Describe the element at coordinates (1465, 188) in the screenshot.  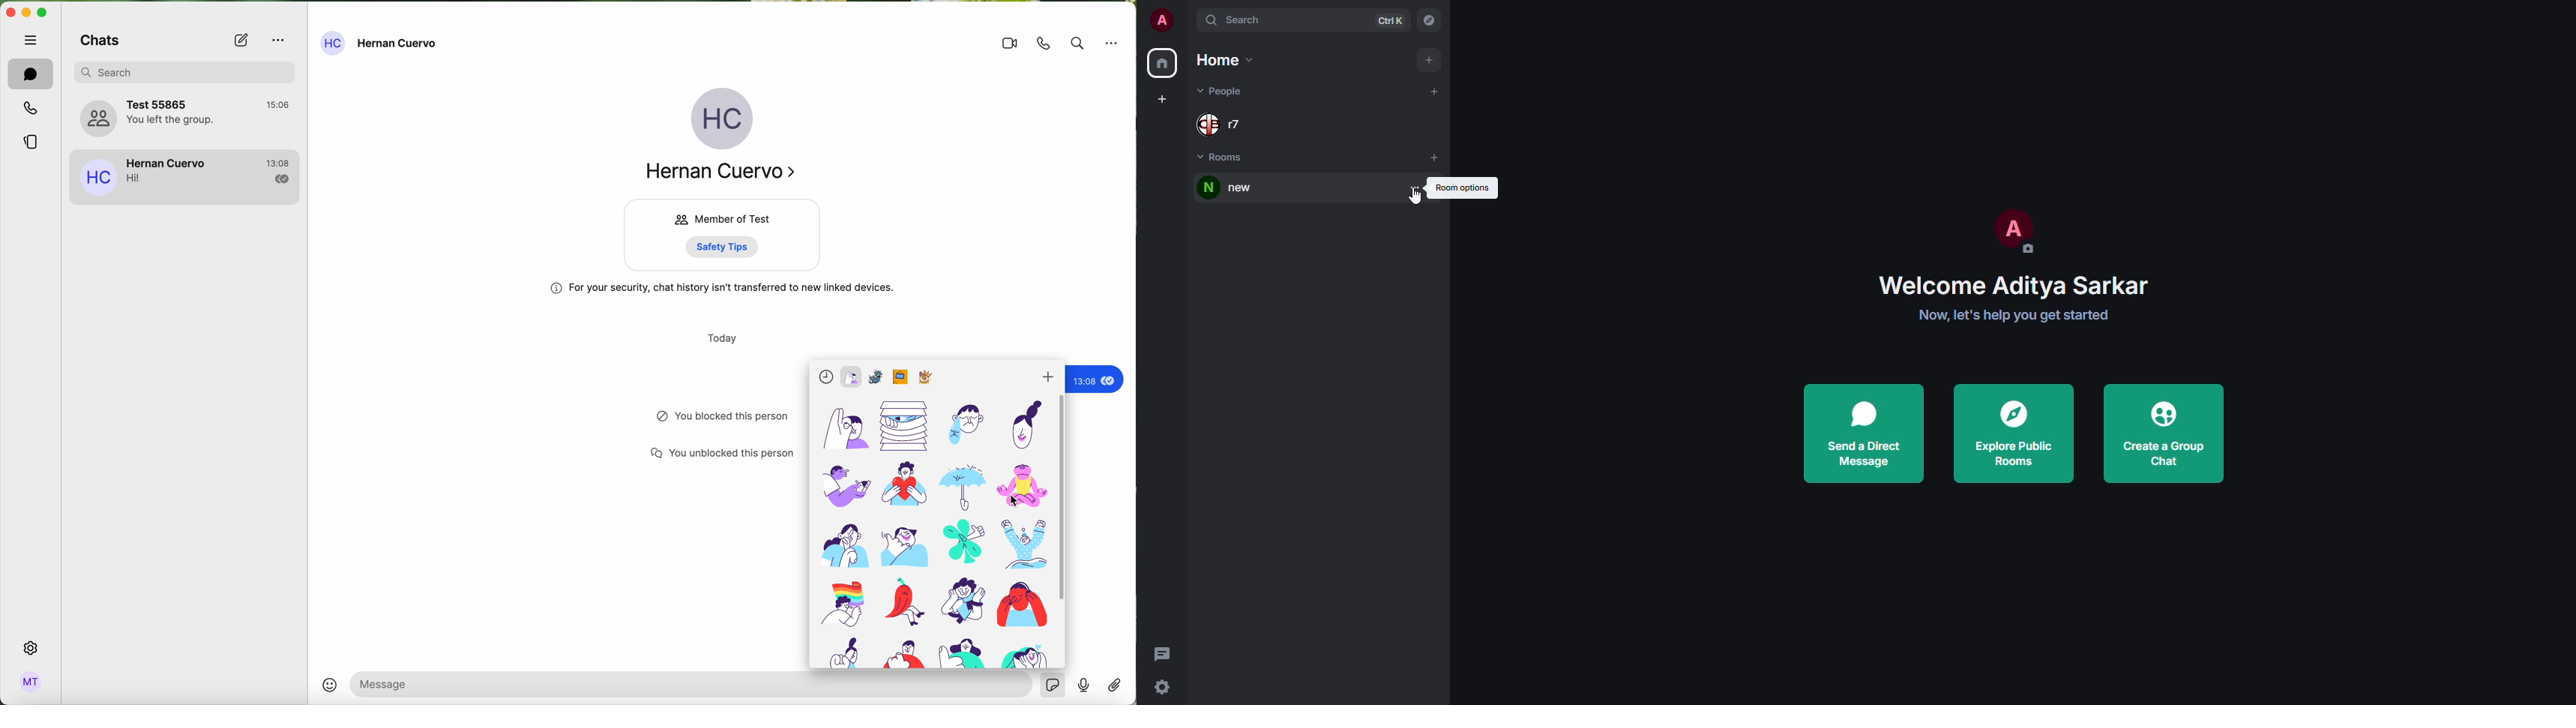
I see `room options` at that location.